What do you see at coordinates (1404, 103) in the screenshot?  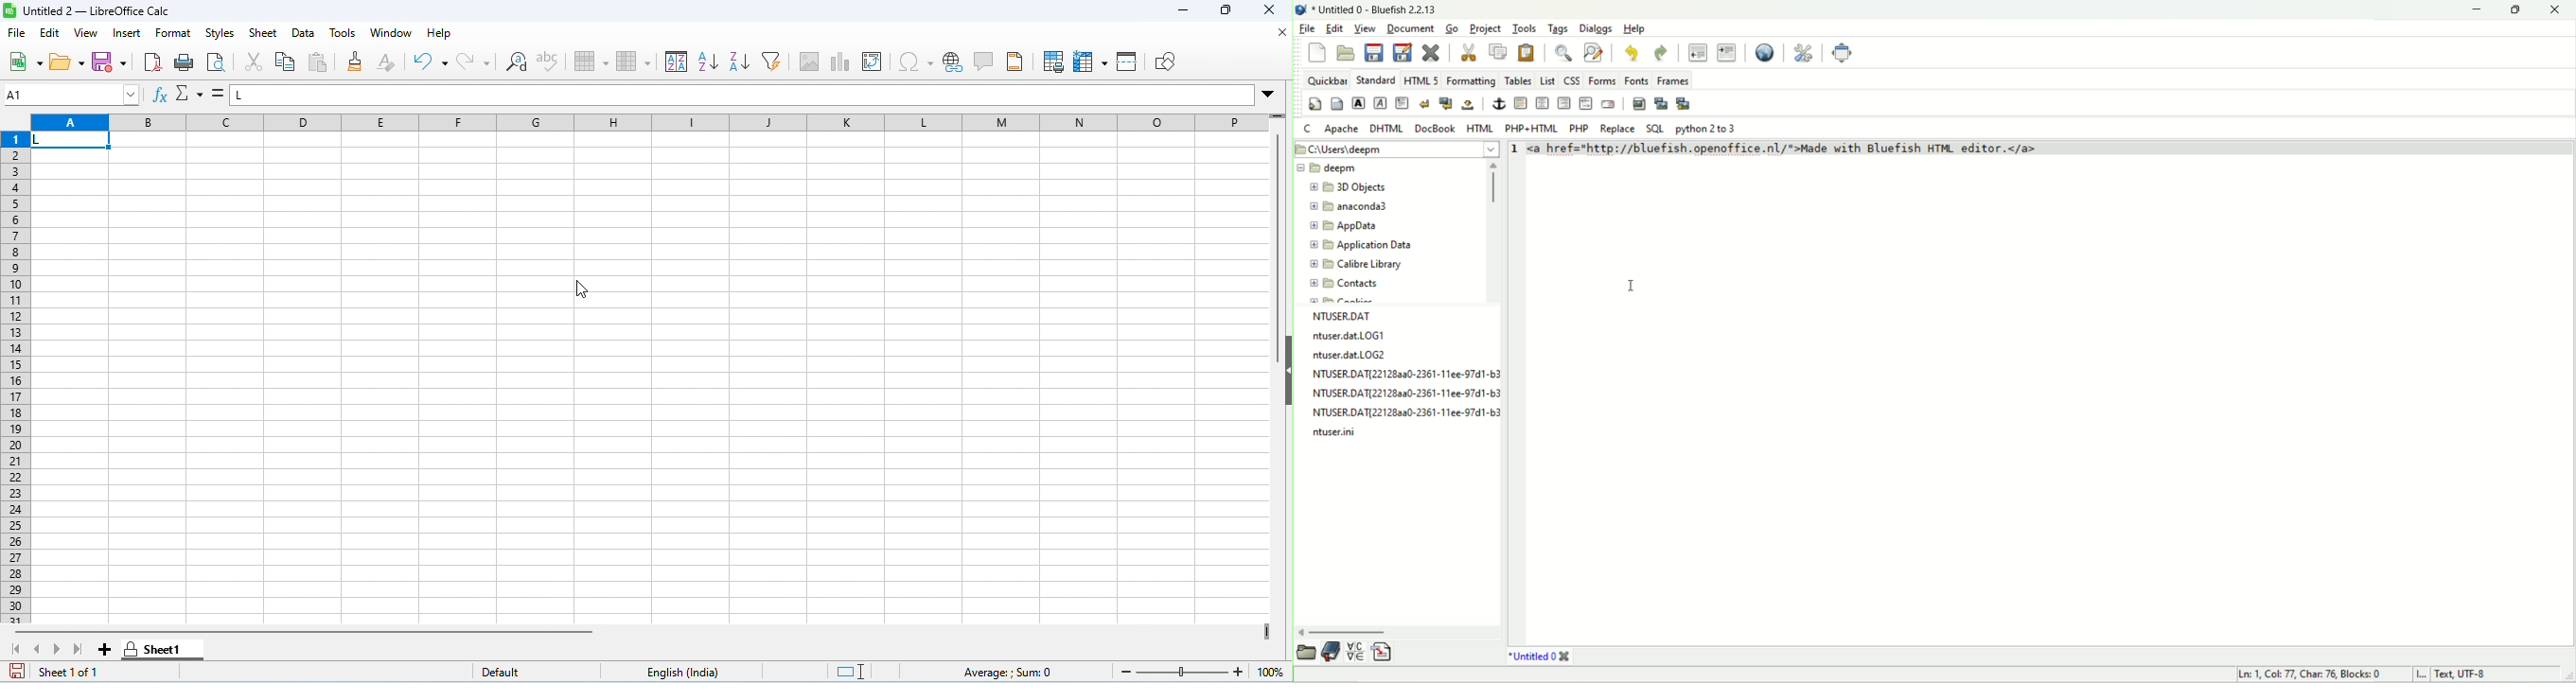 I see `paragraph` at bounding box center [1404, 103].